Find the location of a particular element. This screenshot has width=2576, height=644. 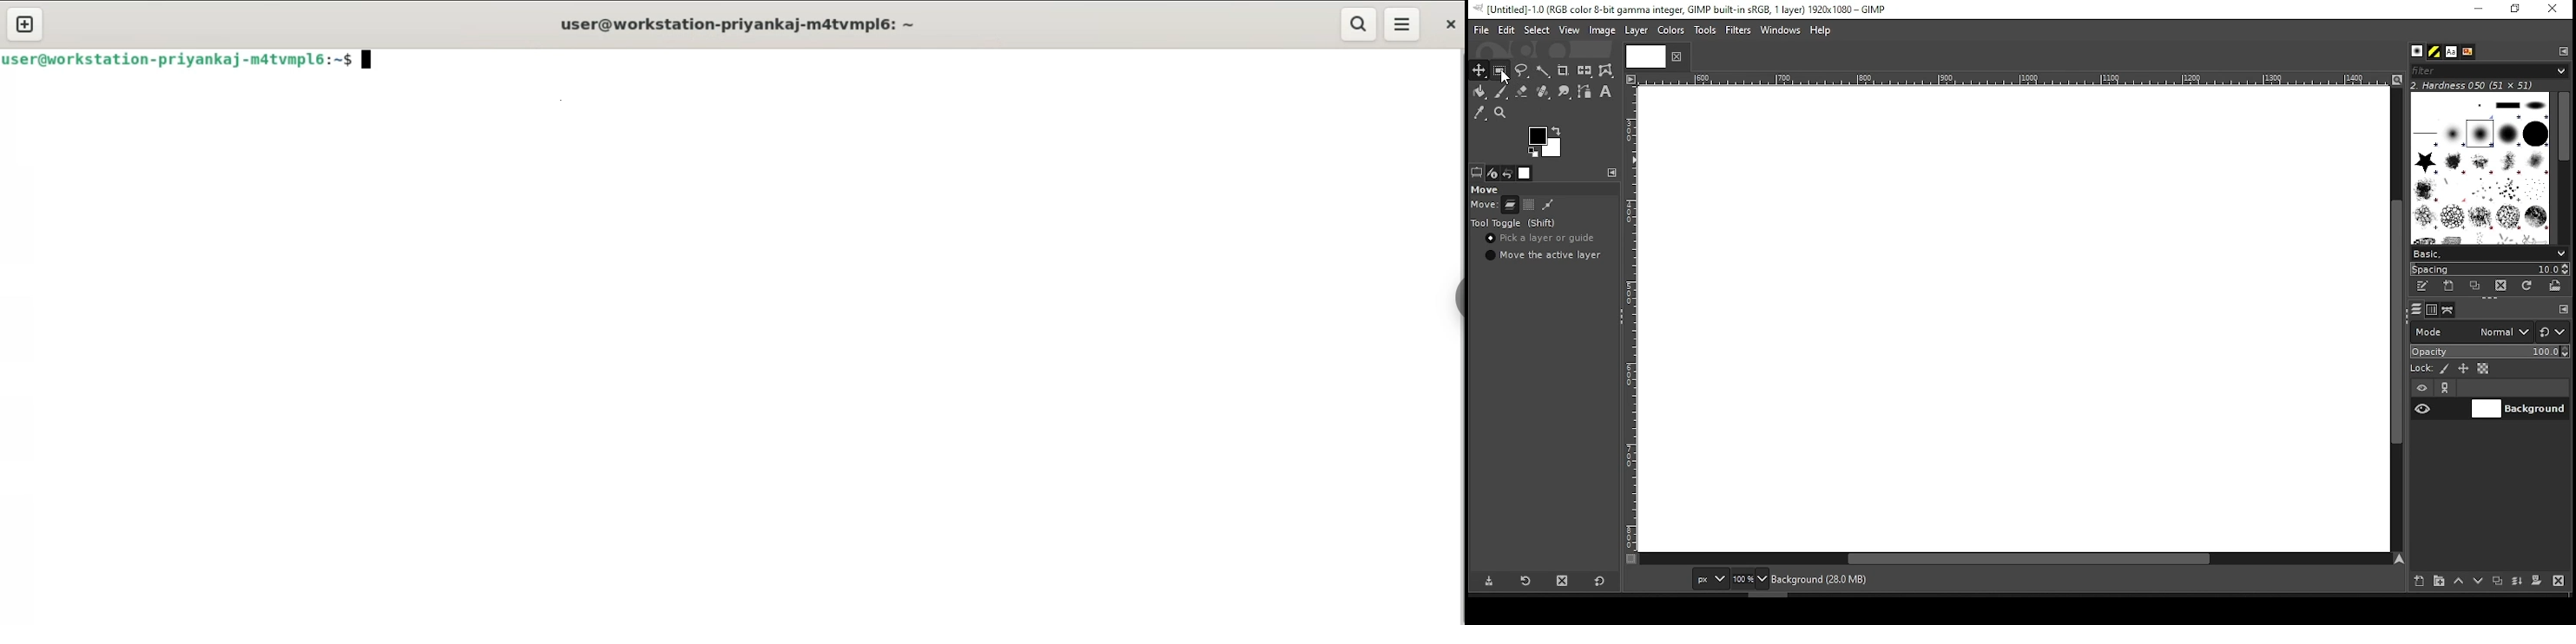

lock pixels is located at coordinates (2448, 369).